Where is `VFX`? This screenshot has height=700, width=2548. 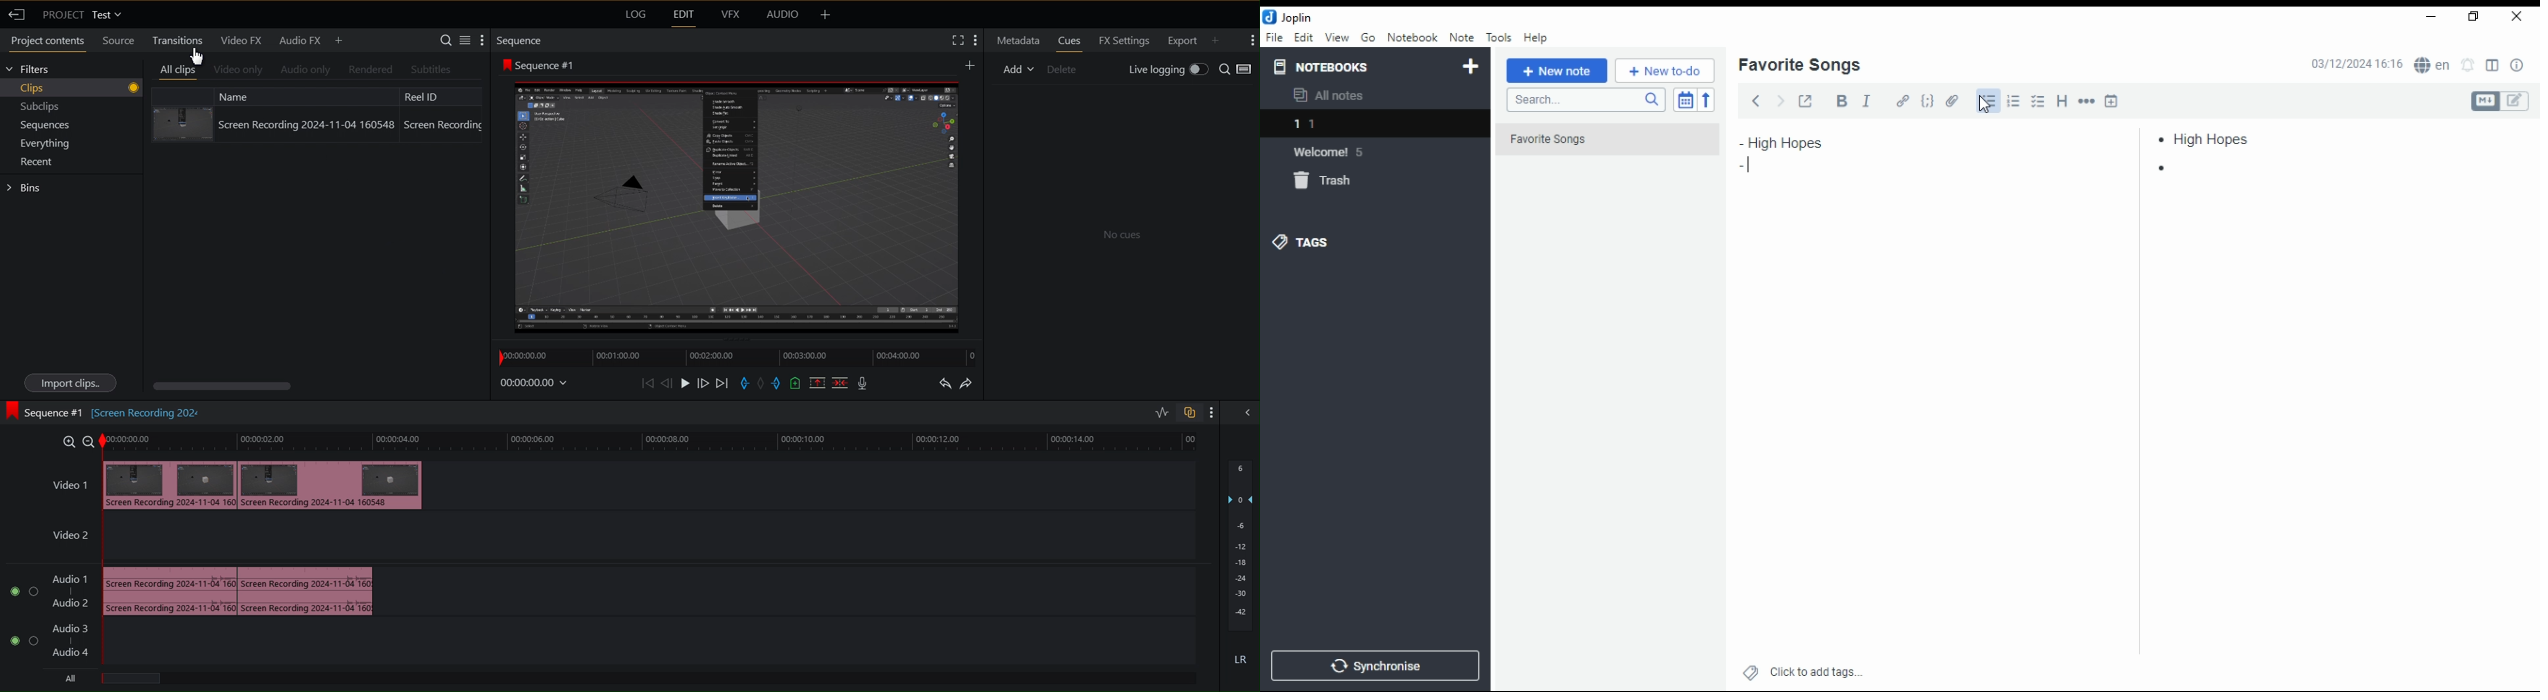
VFX is located at coordinates (729, 17).